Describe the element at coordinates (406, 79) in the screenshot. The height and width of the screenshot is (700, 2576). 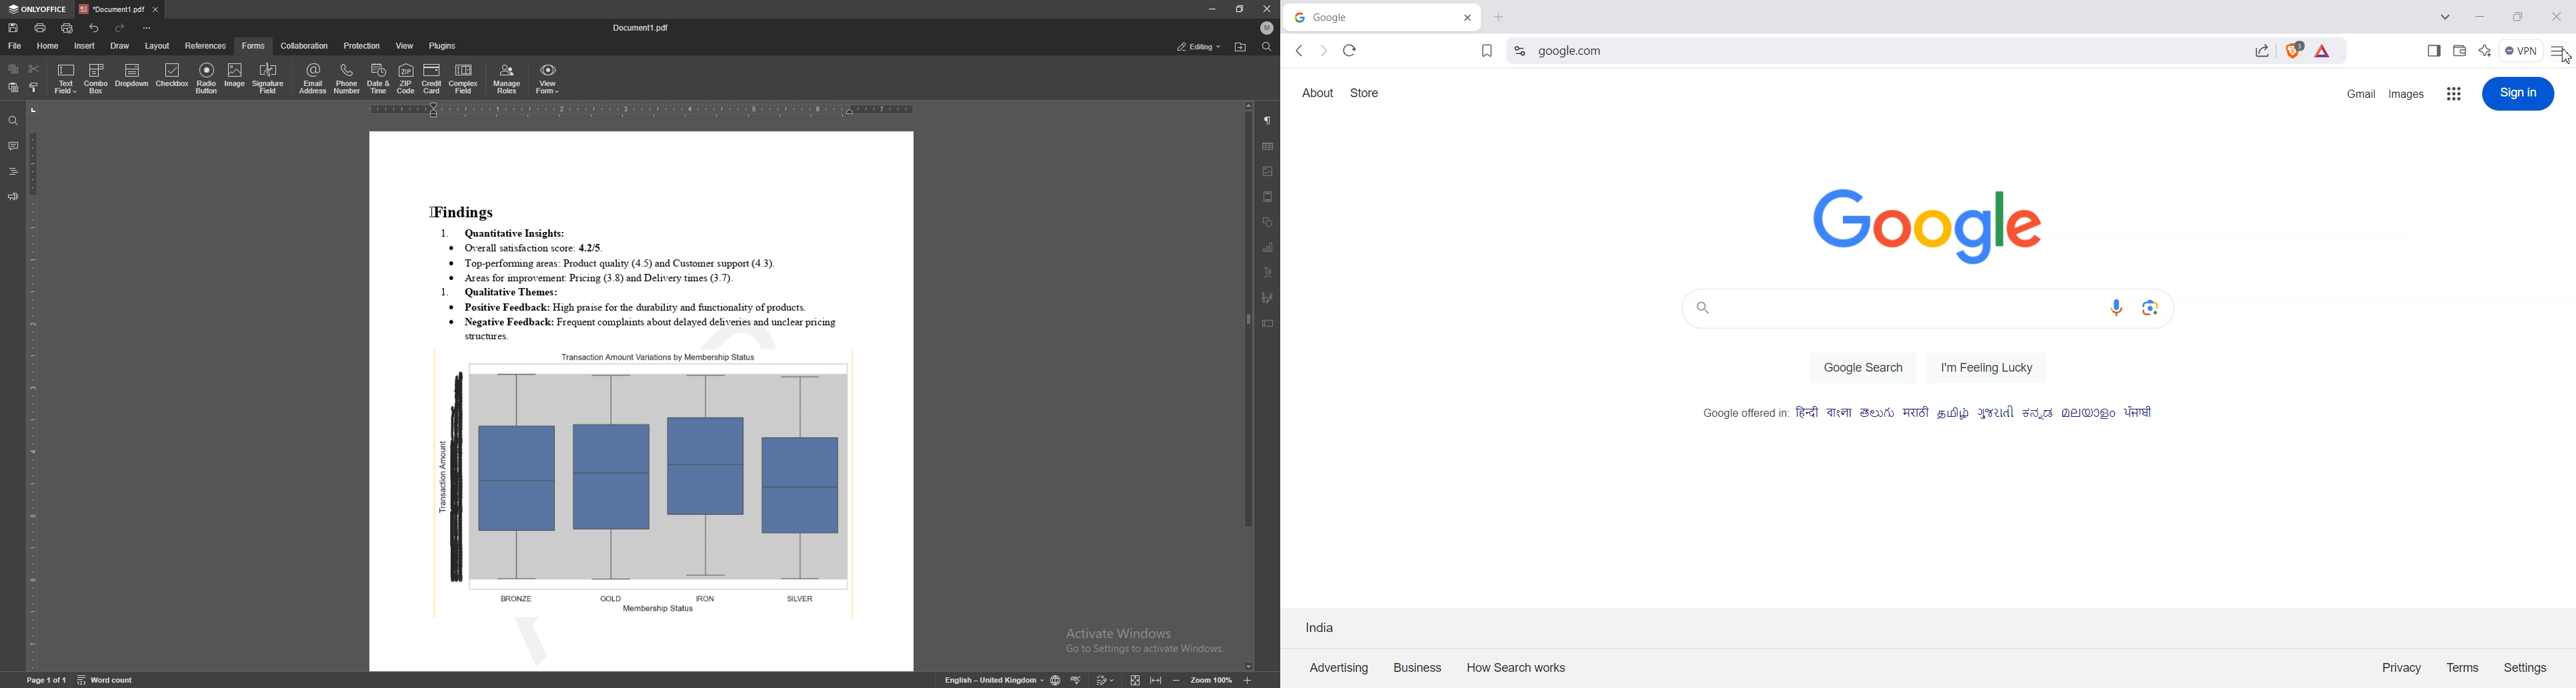
I see `zip code` at that location.